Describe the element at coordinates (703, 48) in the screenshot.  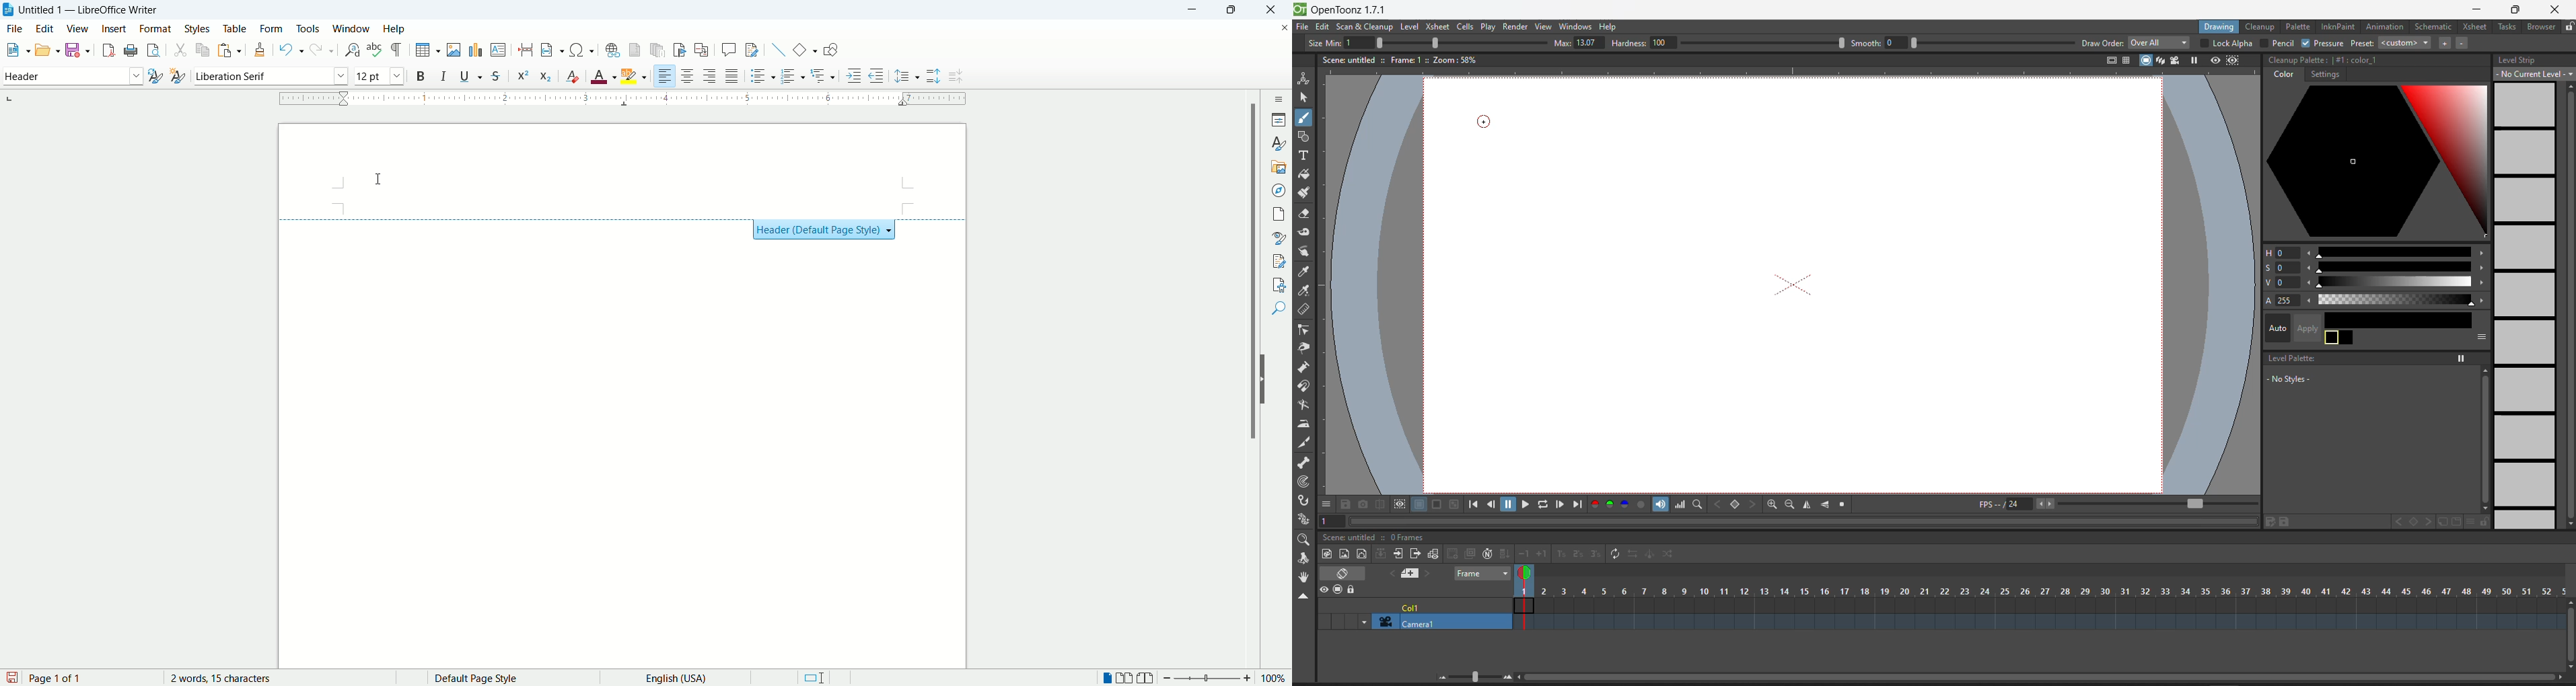
I see `insert cross references` at that location.